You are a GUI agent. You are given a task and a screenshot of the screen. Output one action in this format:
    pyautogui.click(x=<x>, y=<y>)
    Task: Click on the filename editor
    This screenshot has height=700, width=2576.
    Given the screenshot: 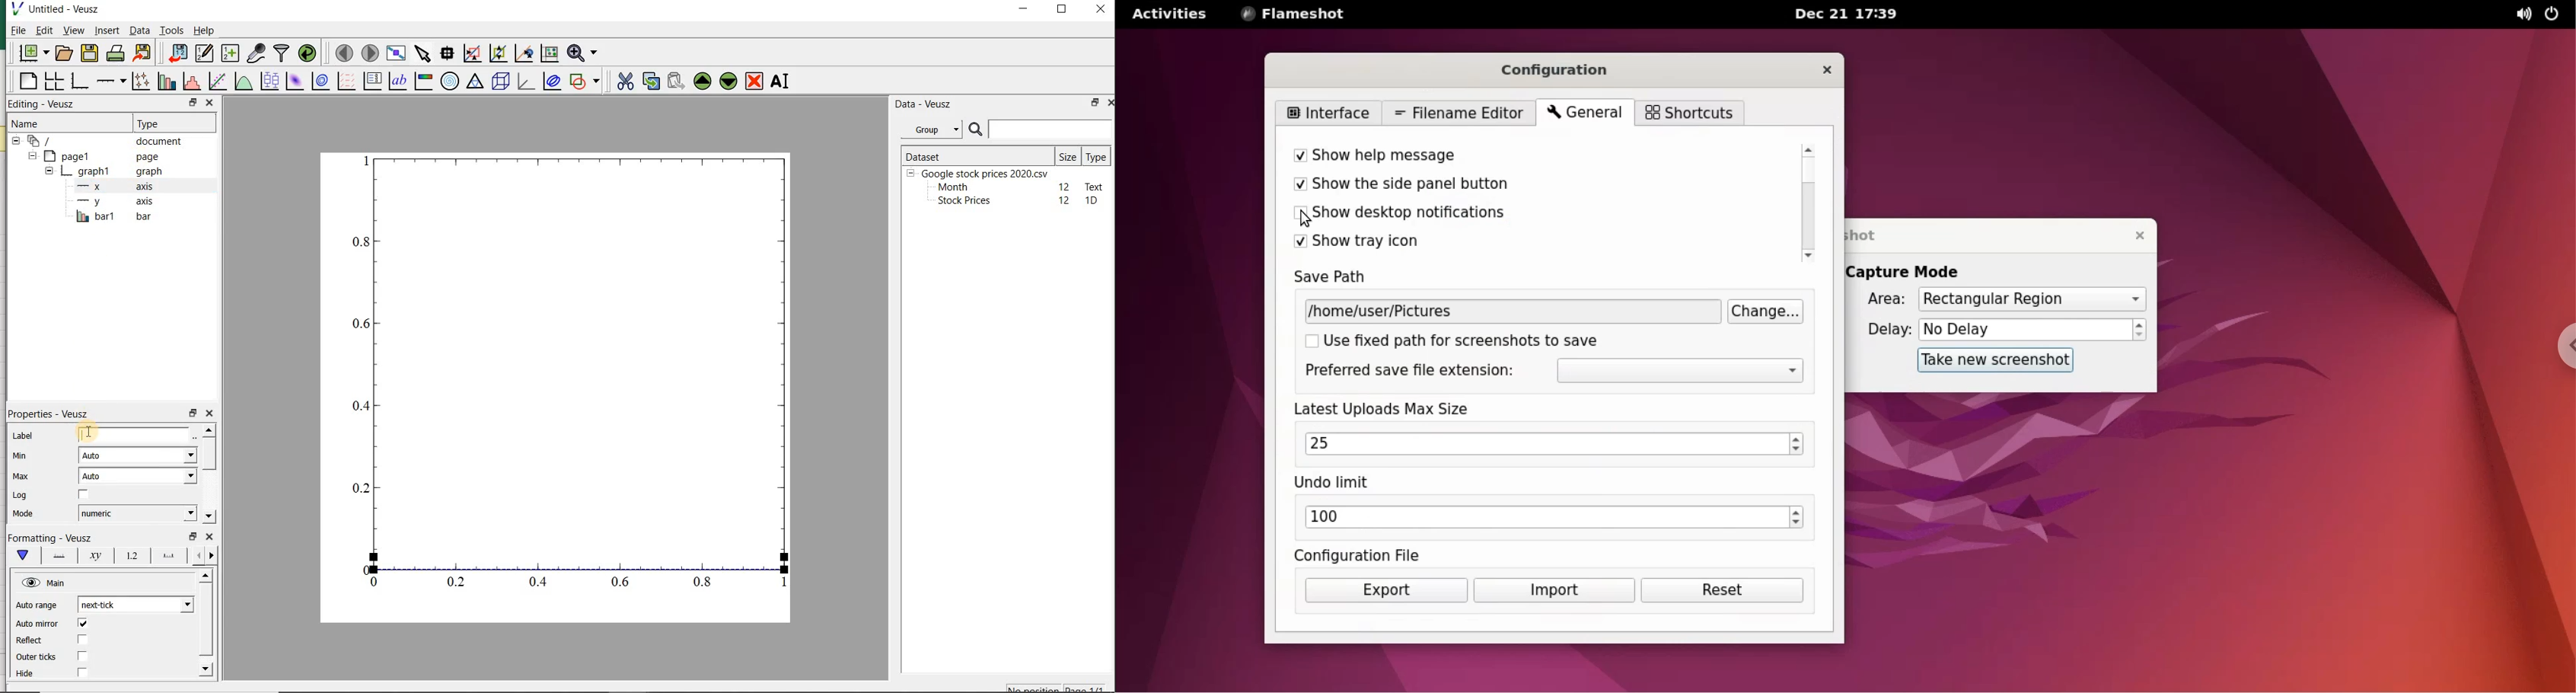 What is the action you would take?
    pyautogui.click(x=1459, y=114)
    